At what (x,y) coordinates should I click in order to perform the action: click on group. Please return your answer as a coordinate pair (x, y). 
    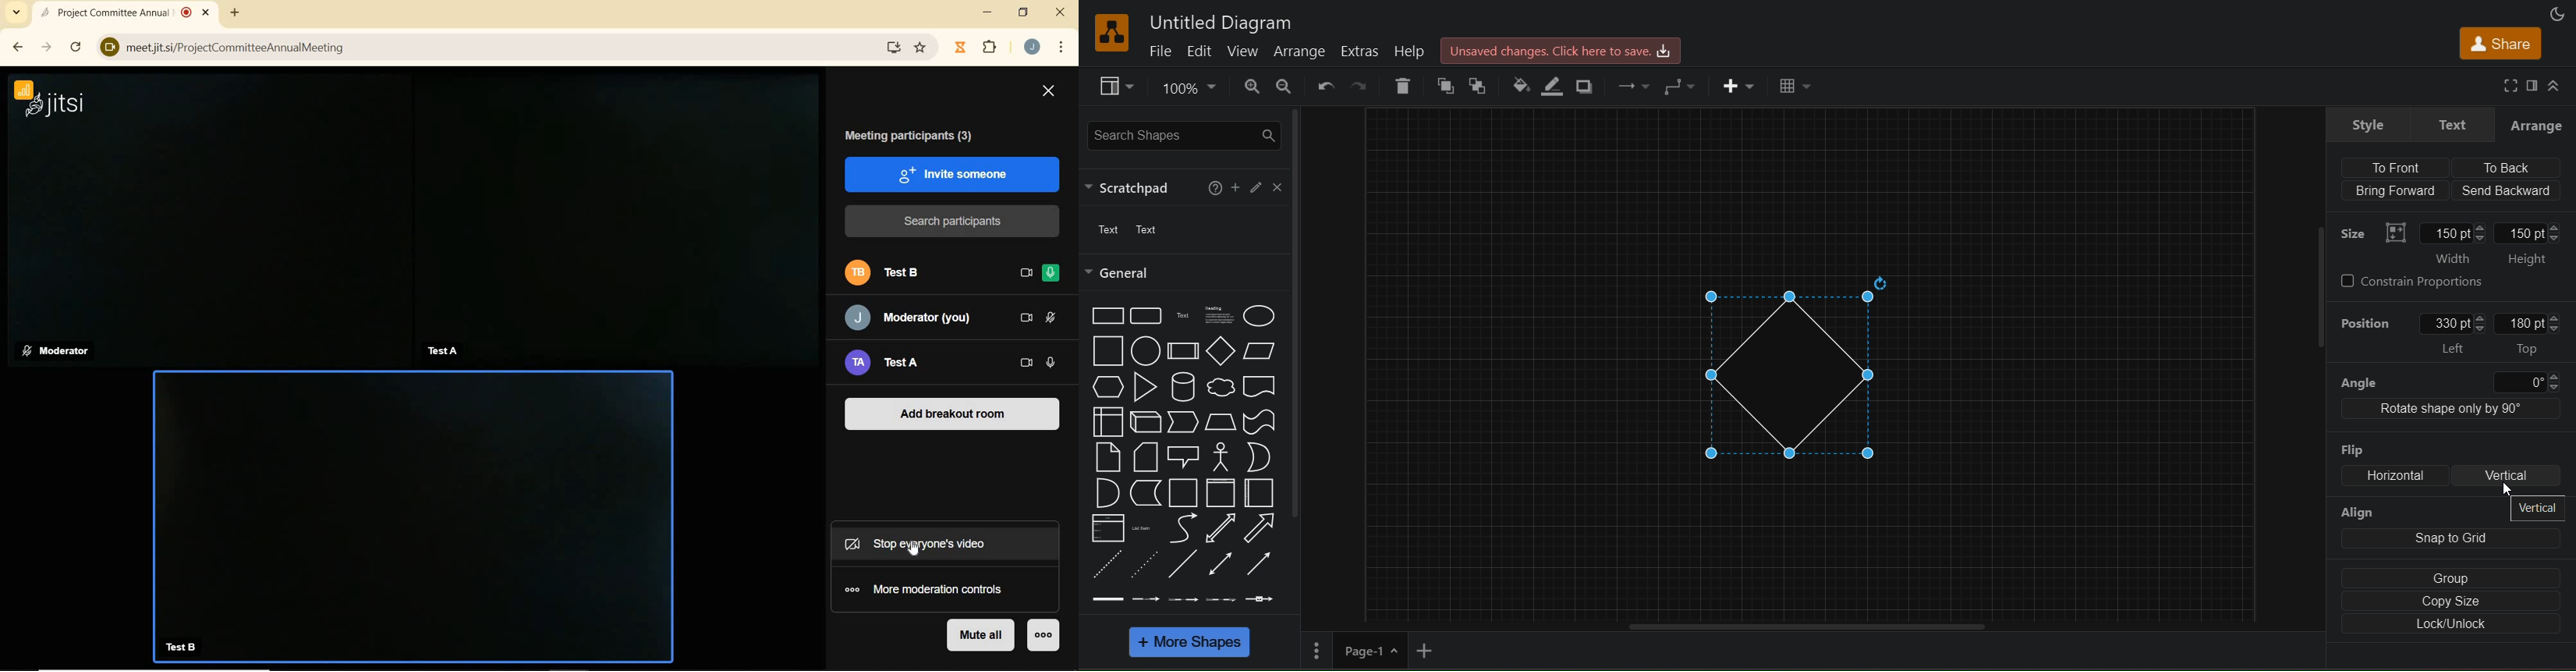
    Looking at the image, I should click on (2451, 579).